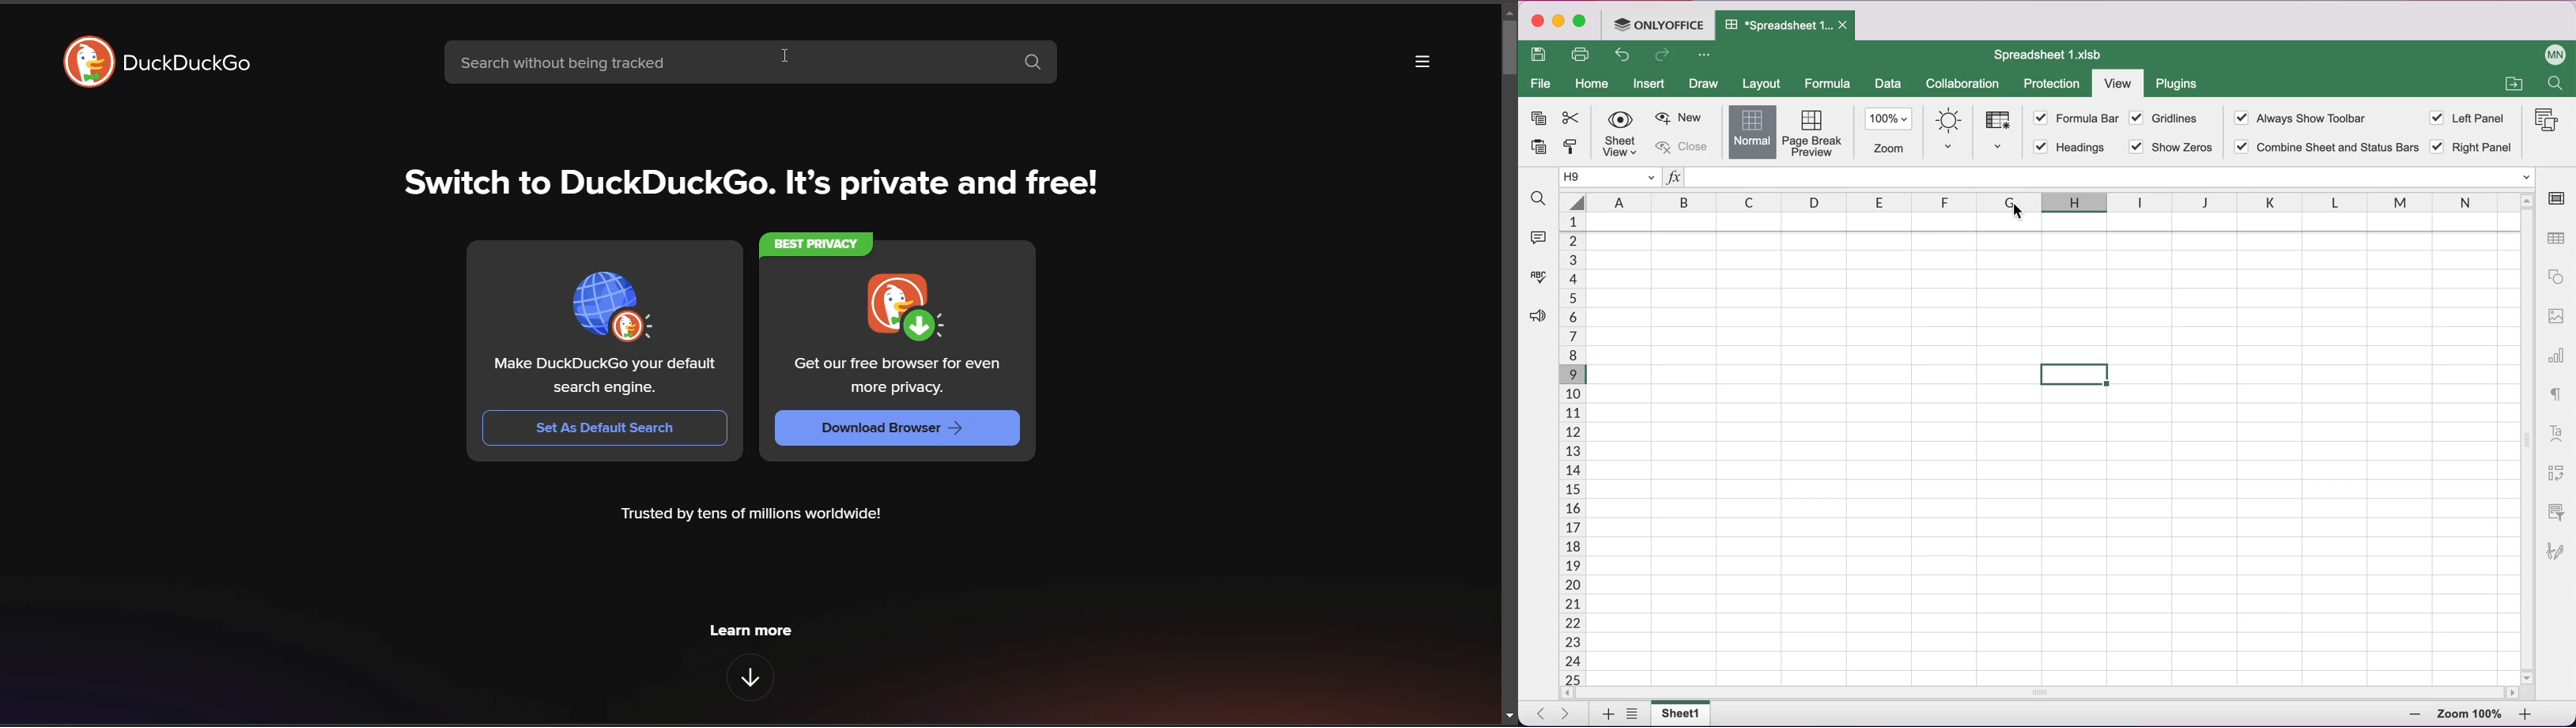  I want to click on table, so click(1660, 130).